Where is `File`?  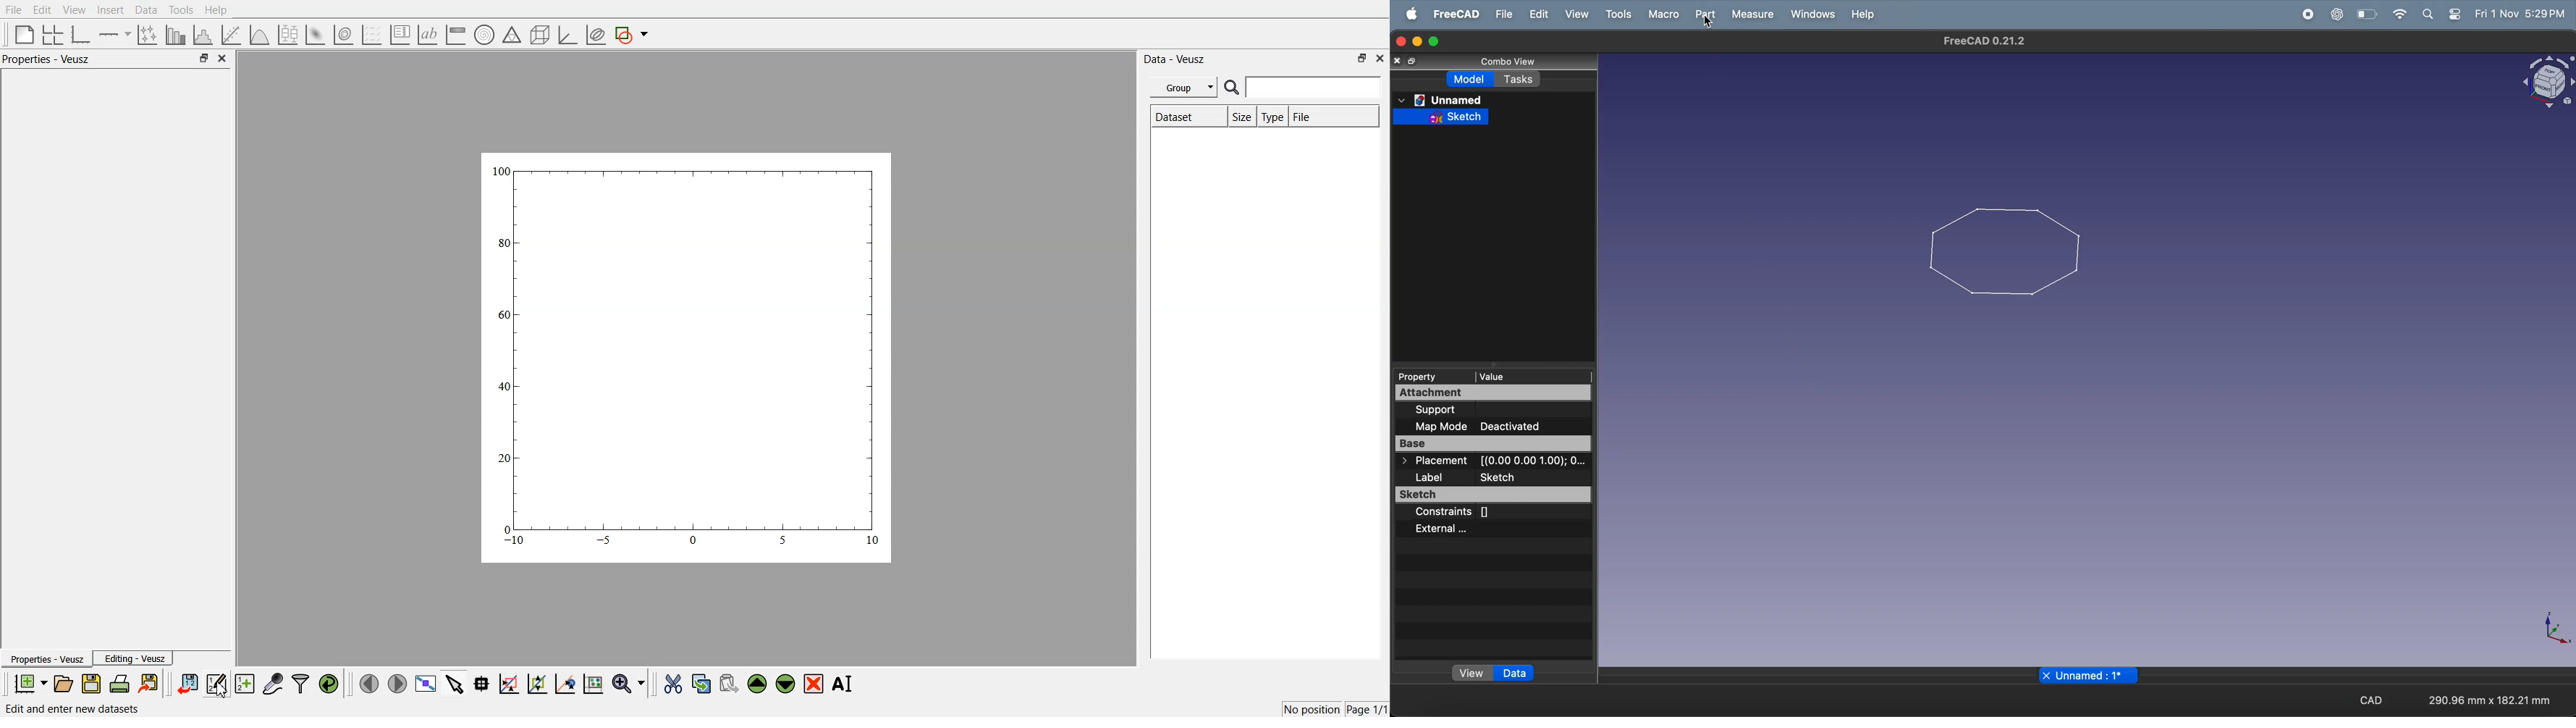 File is located at coordinates (1314, 117).